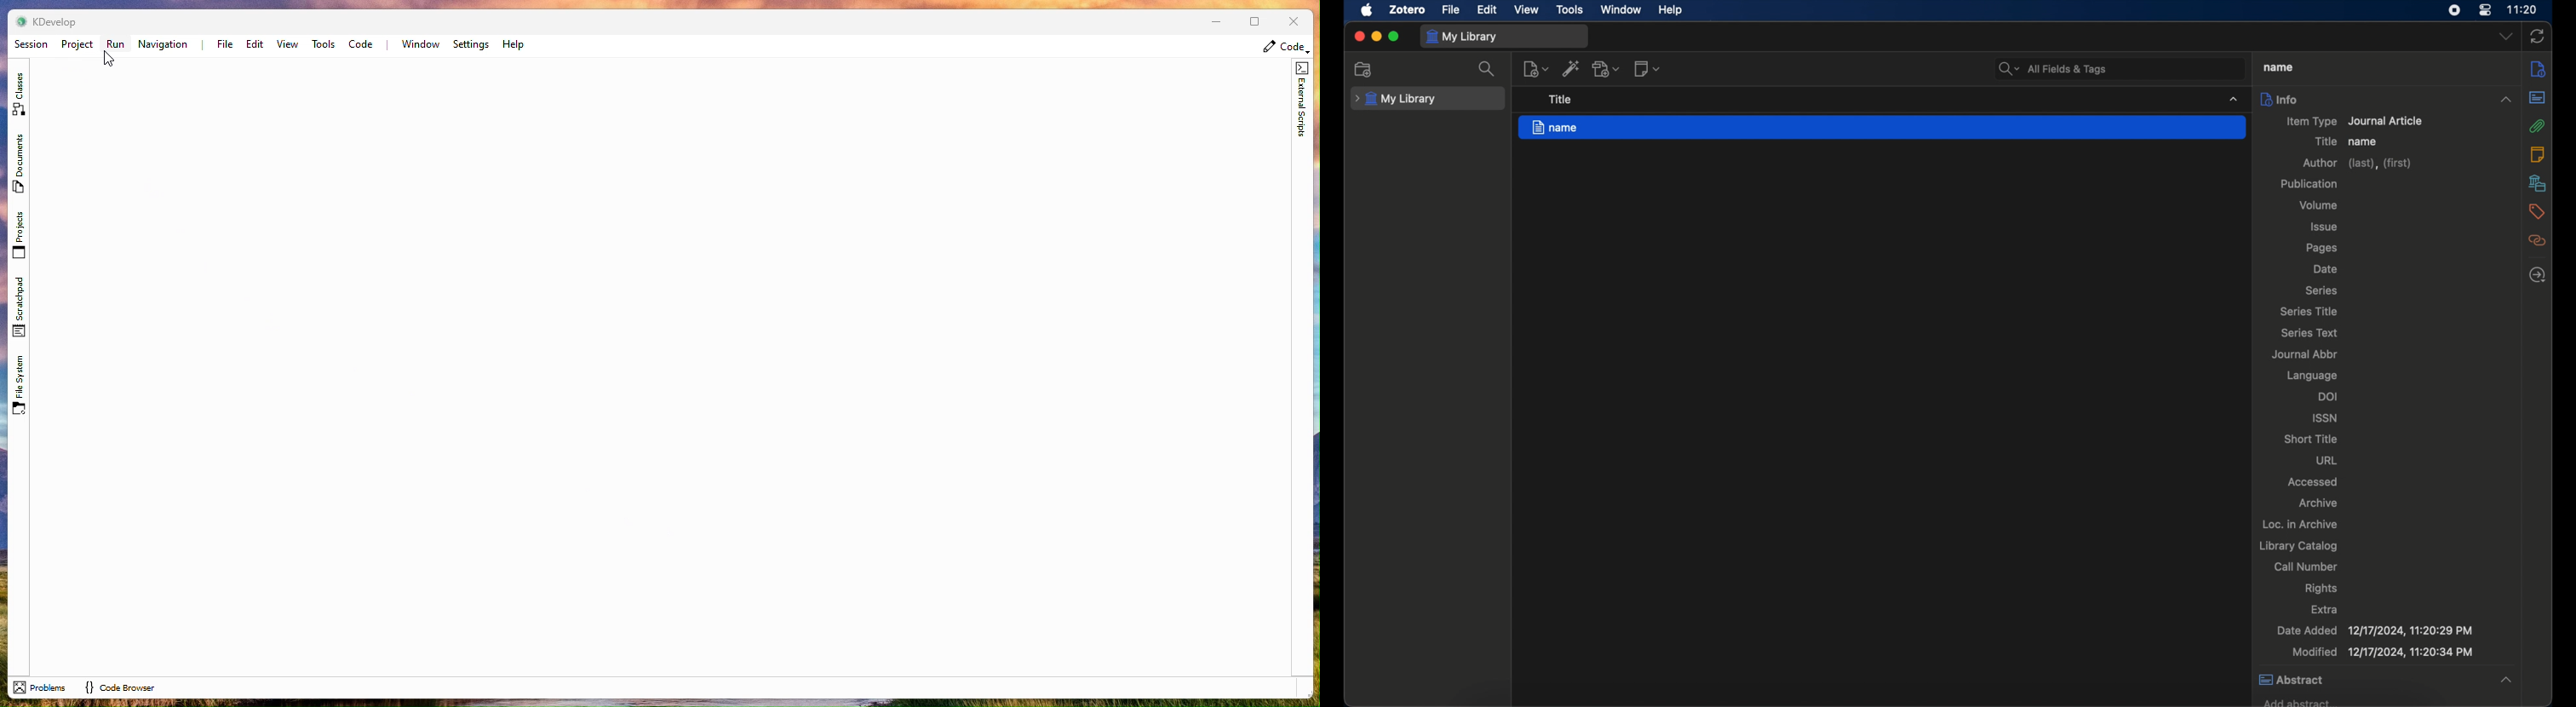 This screenshot has height=728, width=2576. Describe the element at coordinates (2328, 460) in the screenshot. I see `url` at that location.